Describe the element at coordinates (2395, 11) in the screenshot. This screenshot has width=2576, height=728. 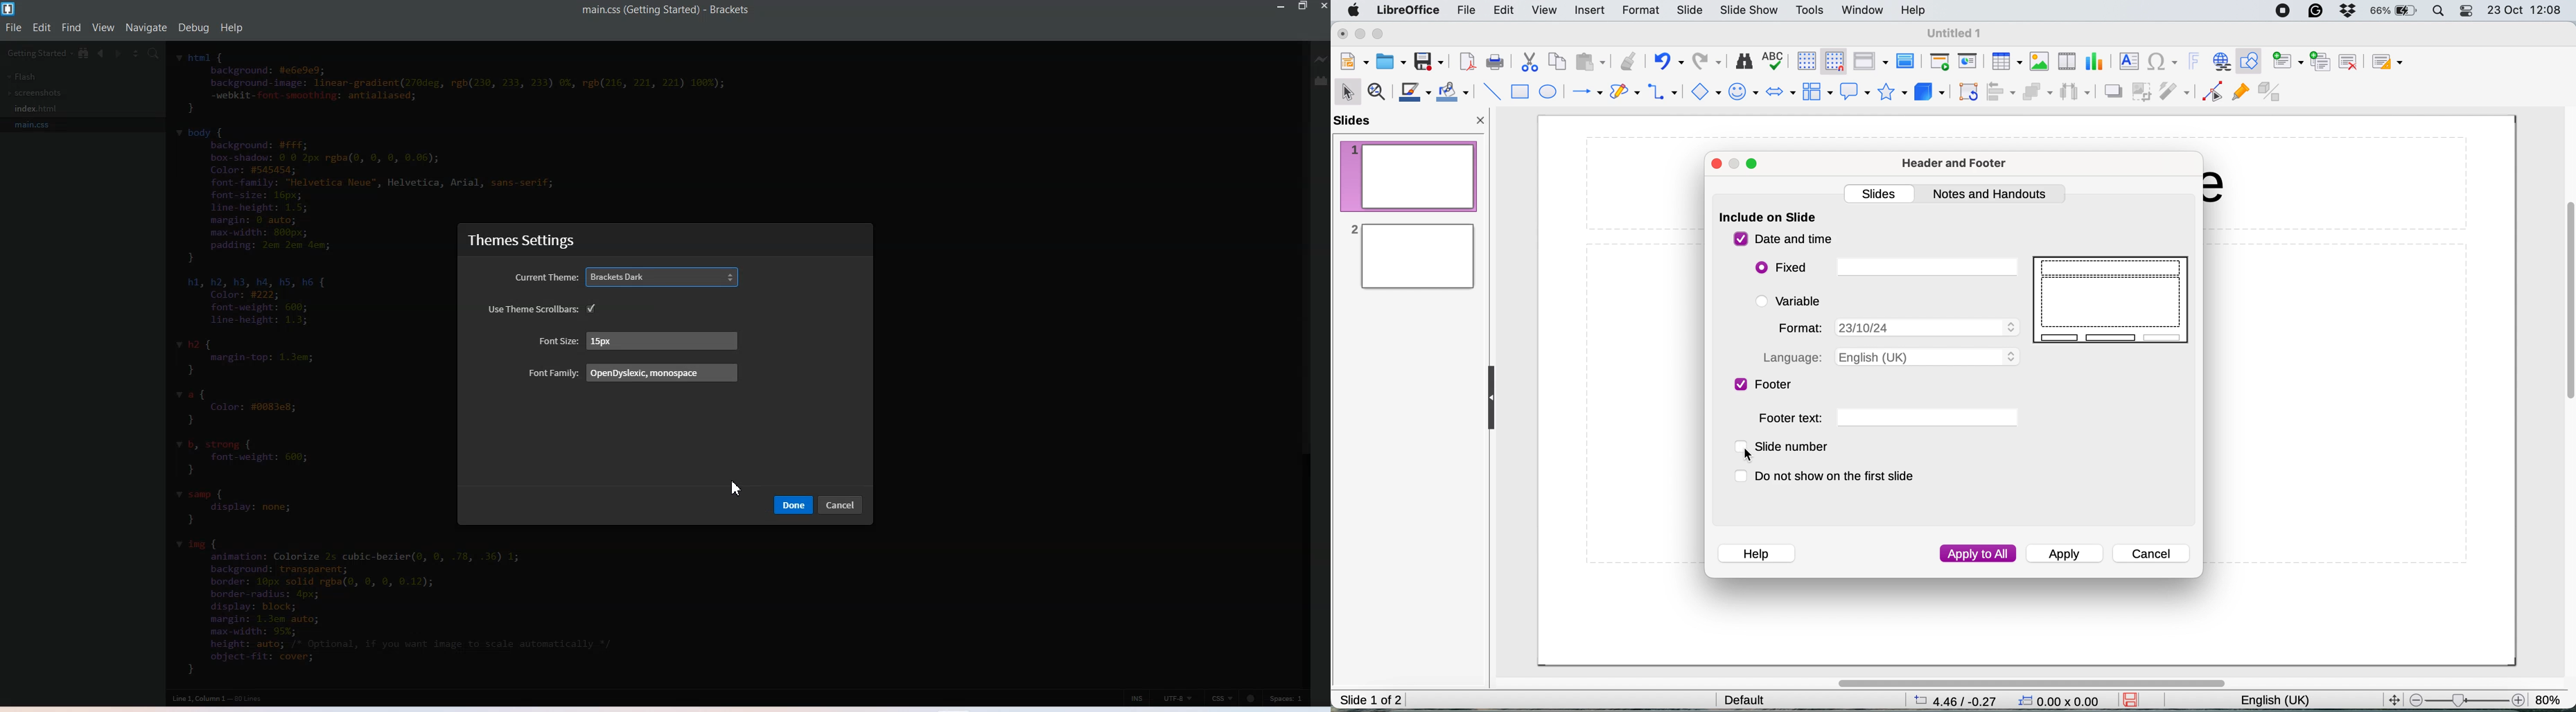
I see `battery` at that location.